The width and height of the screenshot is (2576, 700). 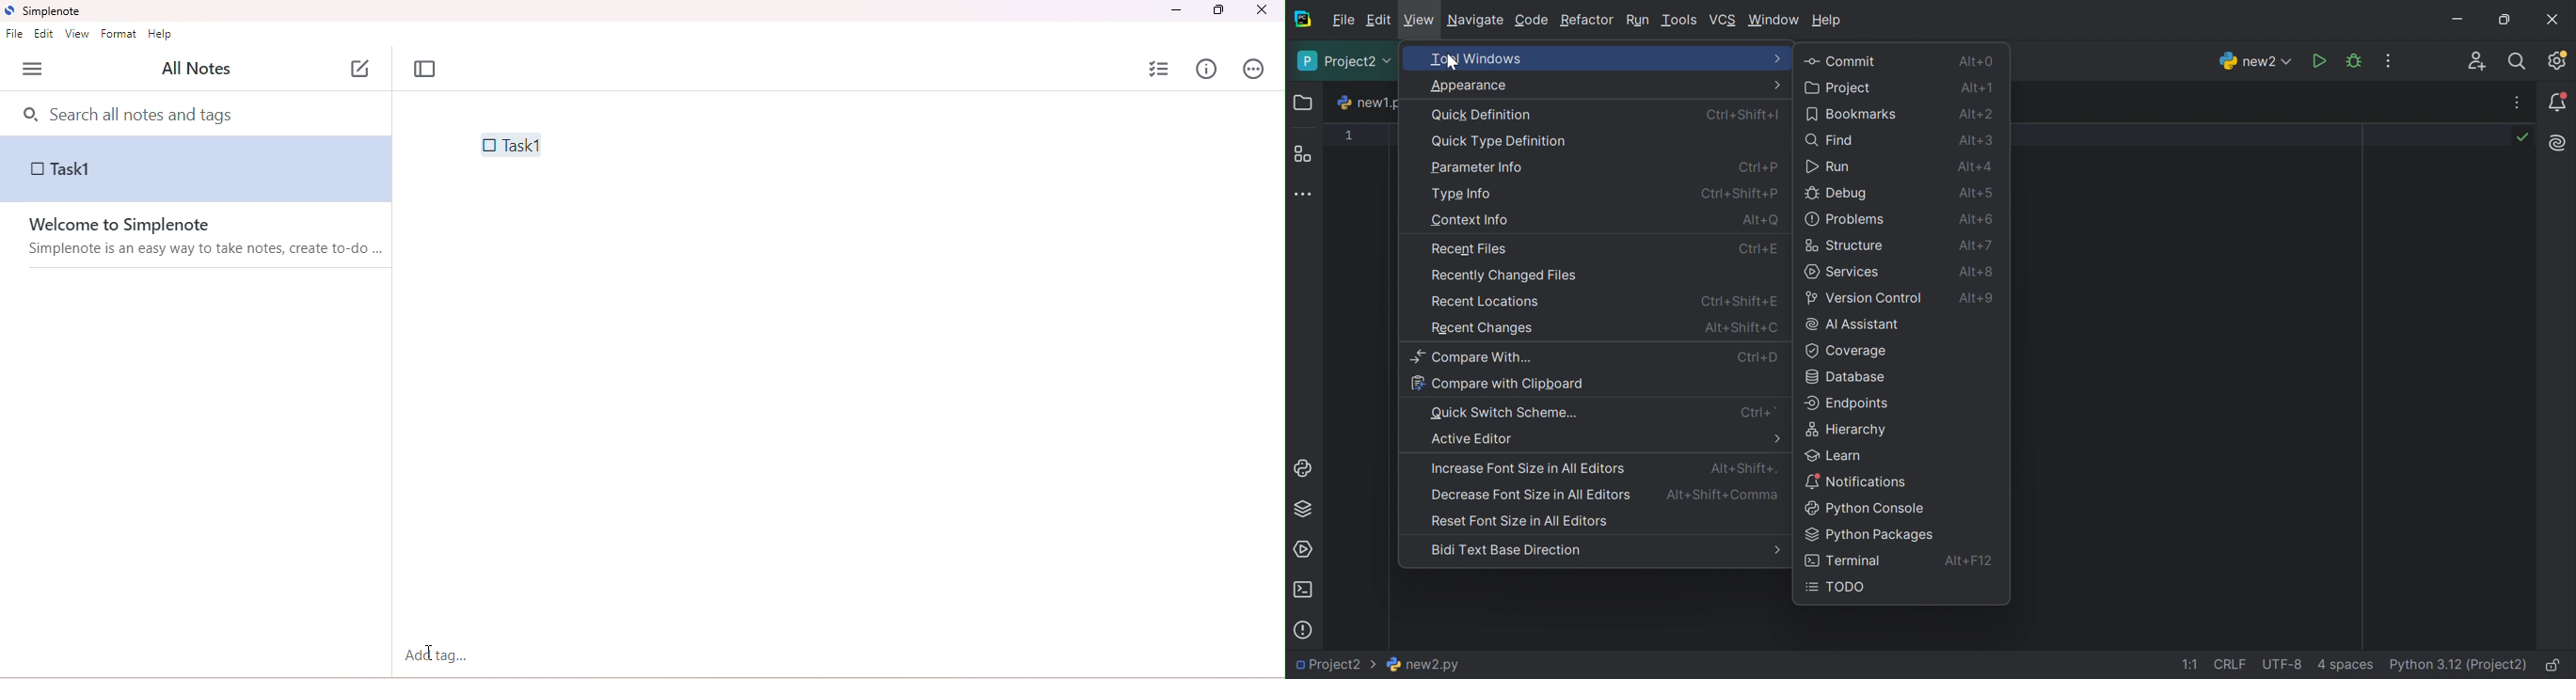 What do you see at coordinates (1254, 71) in the screenshot?
I see `actions` at bounding box center [1254, 71].